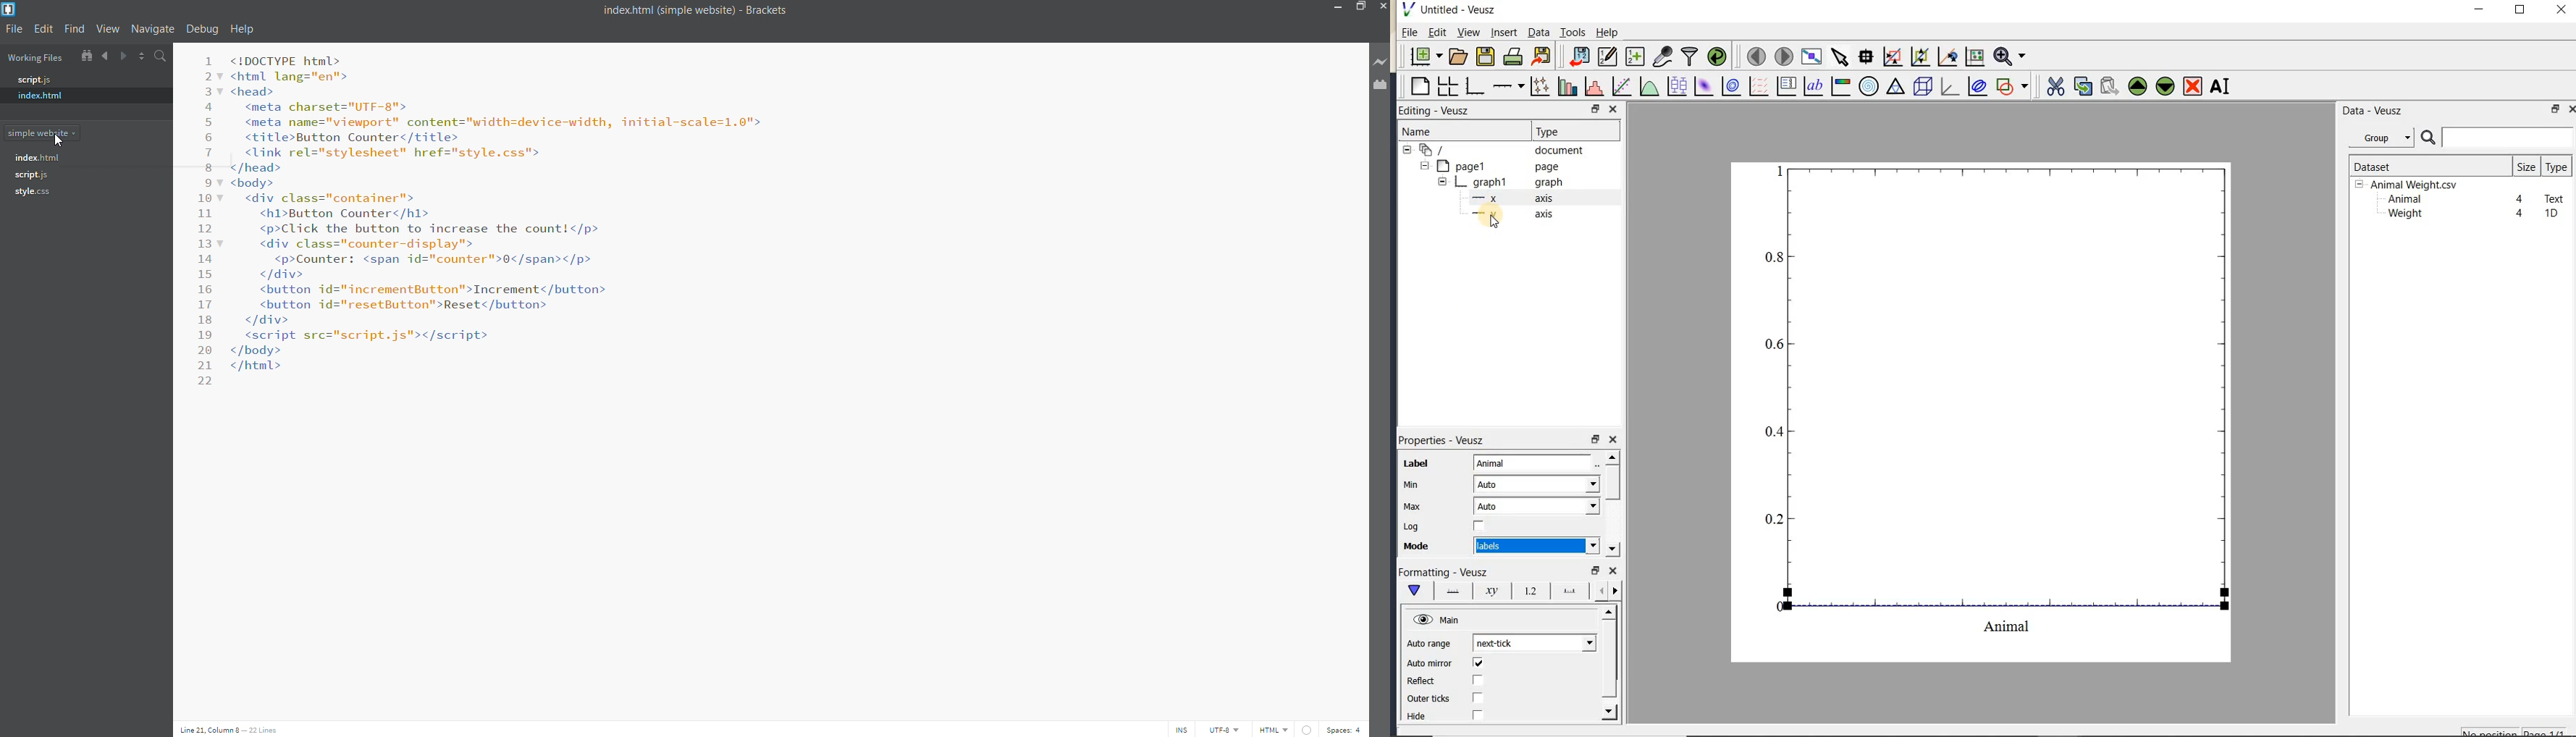 This screenshot has height=756, width=2576. Describe the element at coordinates (2385, 138) in the screenshot. I see `Data - Veusz` at that location.